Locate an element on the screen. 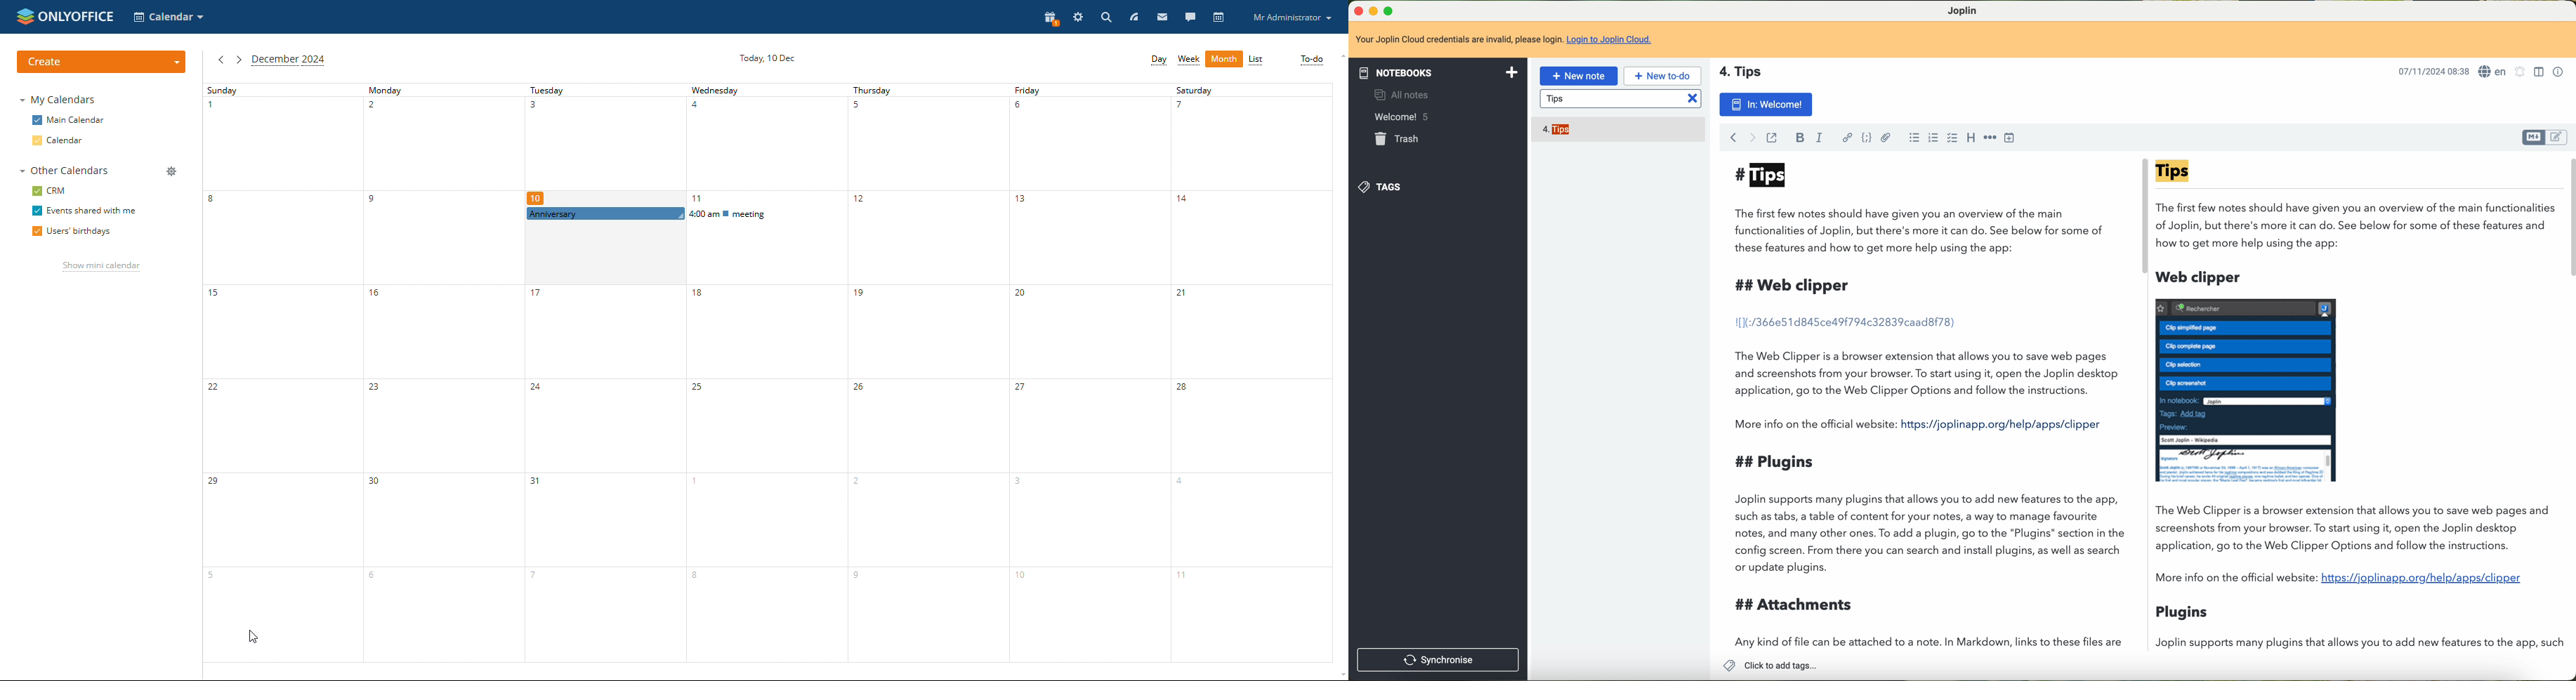 The height and width of the screenshot is (700, 2576). 07/11/2024 08:38 is located at coordinates (2433, 71).